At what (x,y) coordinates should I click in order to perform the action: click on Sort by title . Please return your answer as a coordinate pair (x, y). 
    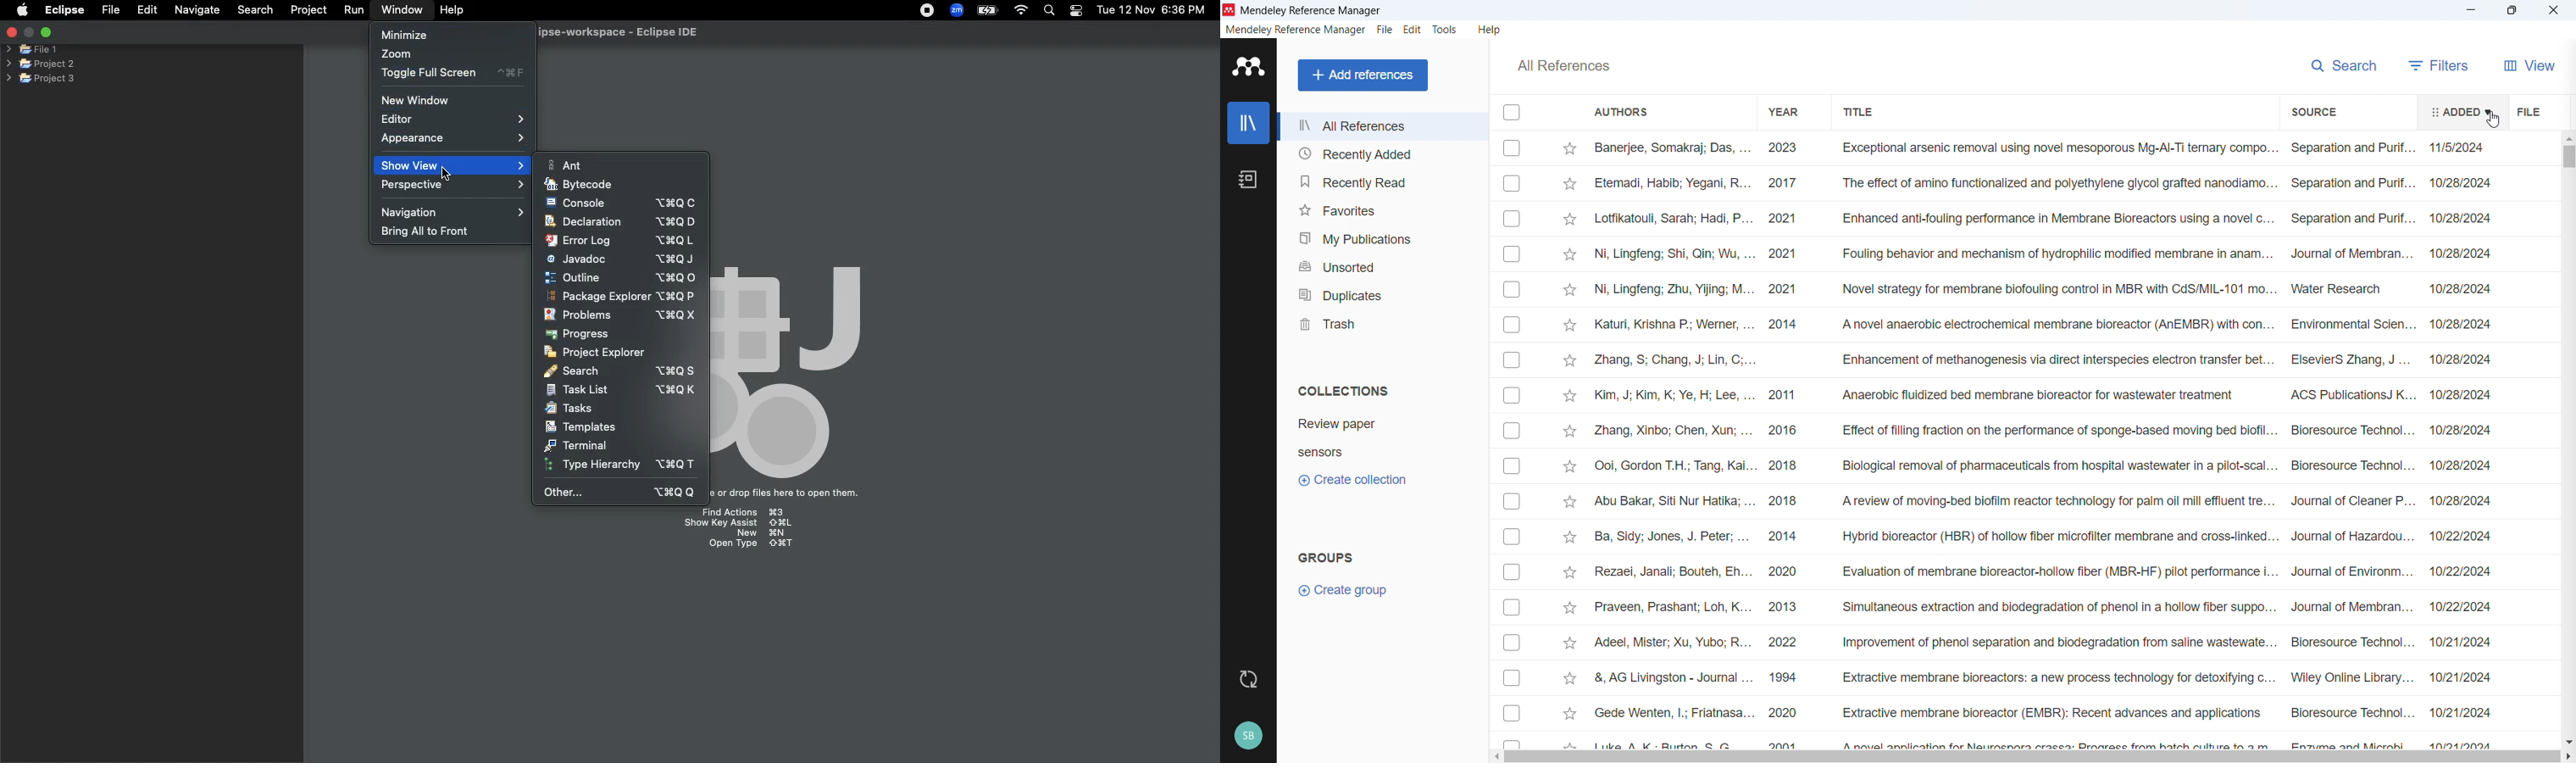
    Looking at the image, I should click on (1859, 112).